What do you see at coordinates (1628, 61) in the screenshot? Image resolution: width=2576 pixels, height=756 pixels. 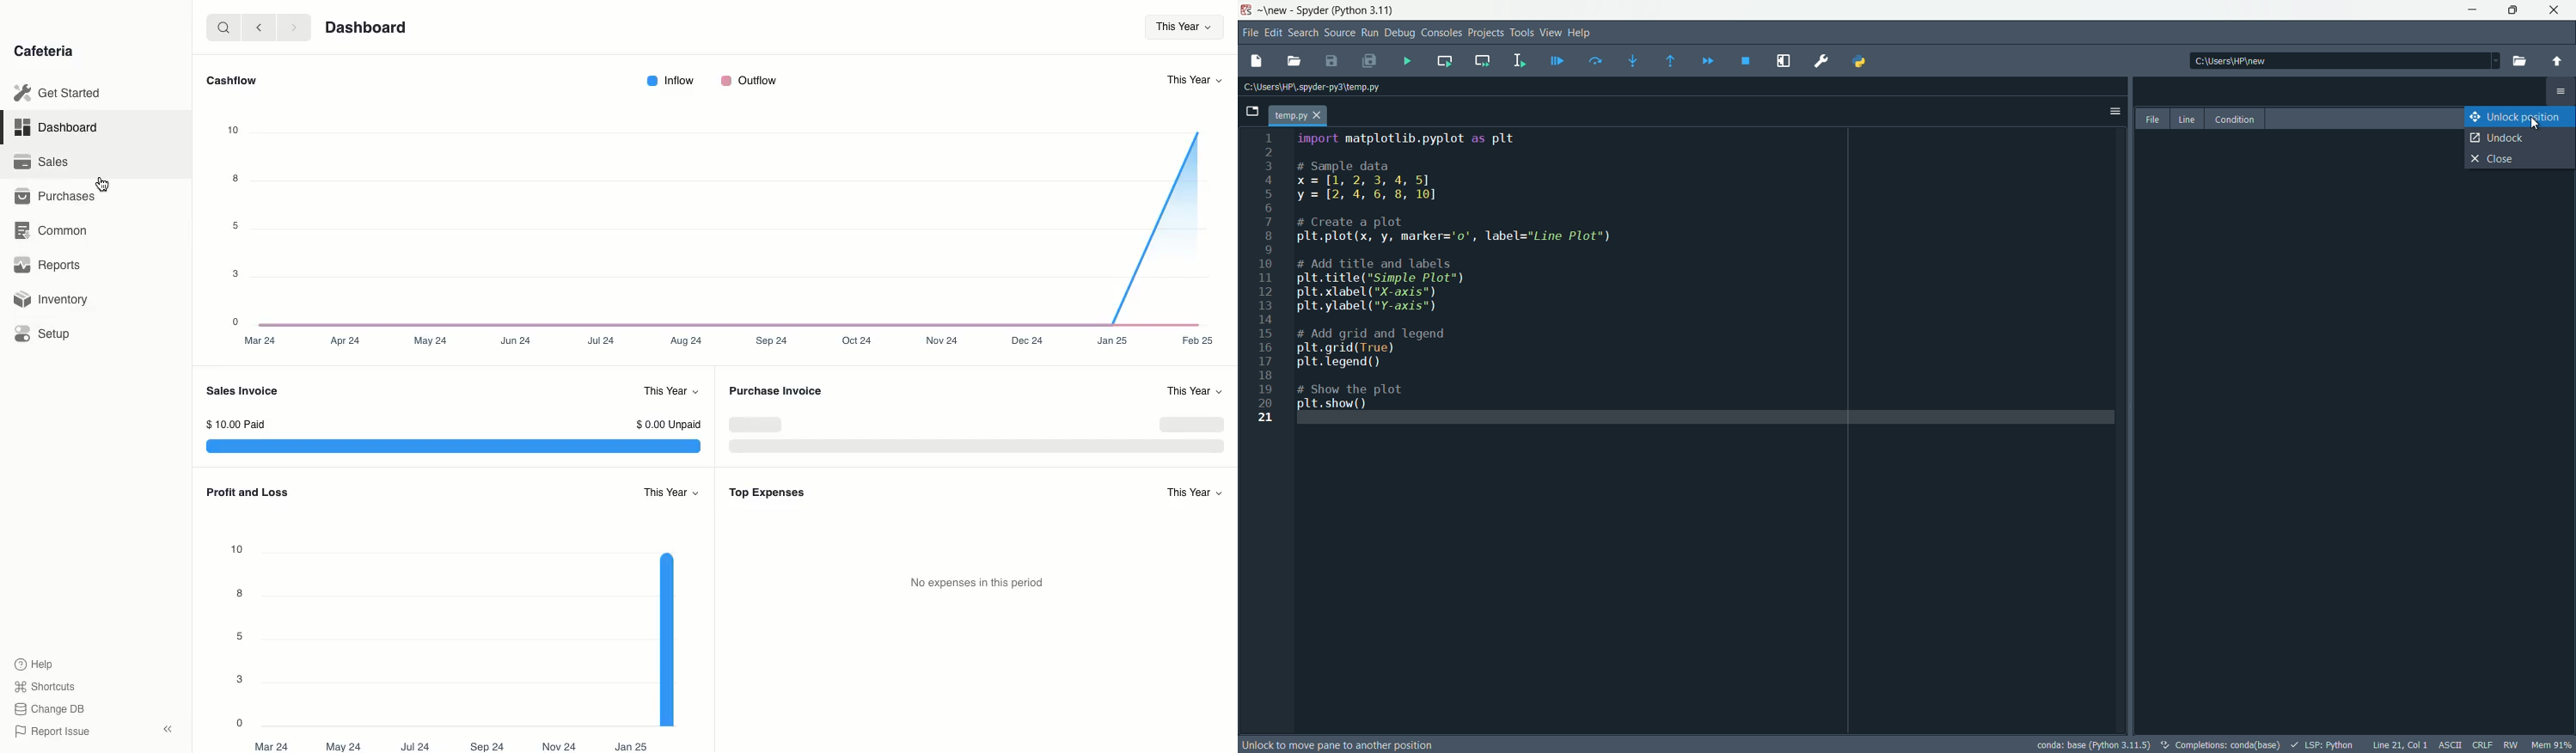 I see `step into function` at bounding box center [1628, 61].